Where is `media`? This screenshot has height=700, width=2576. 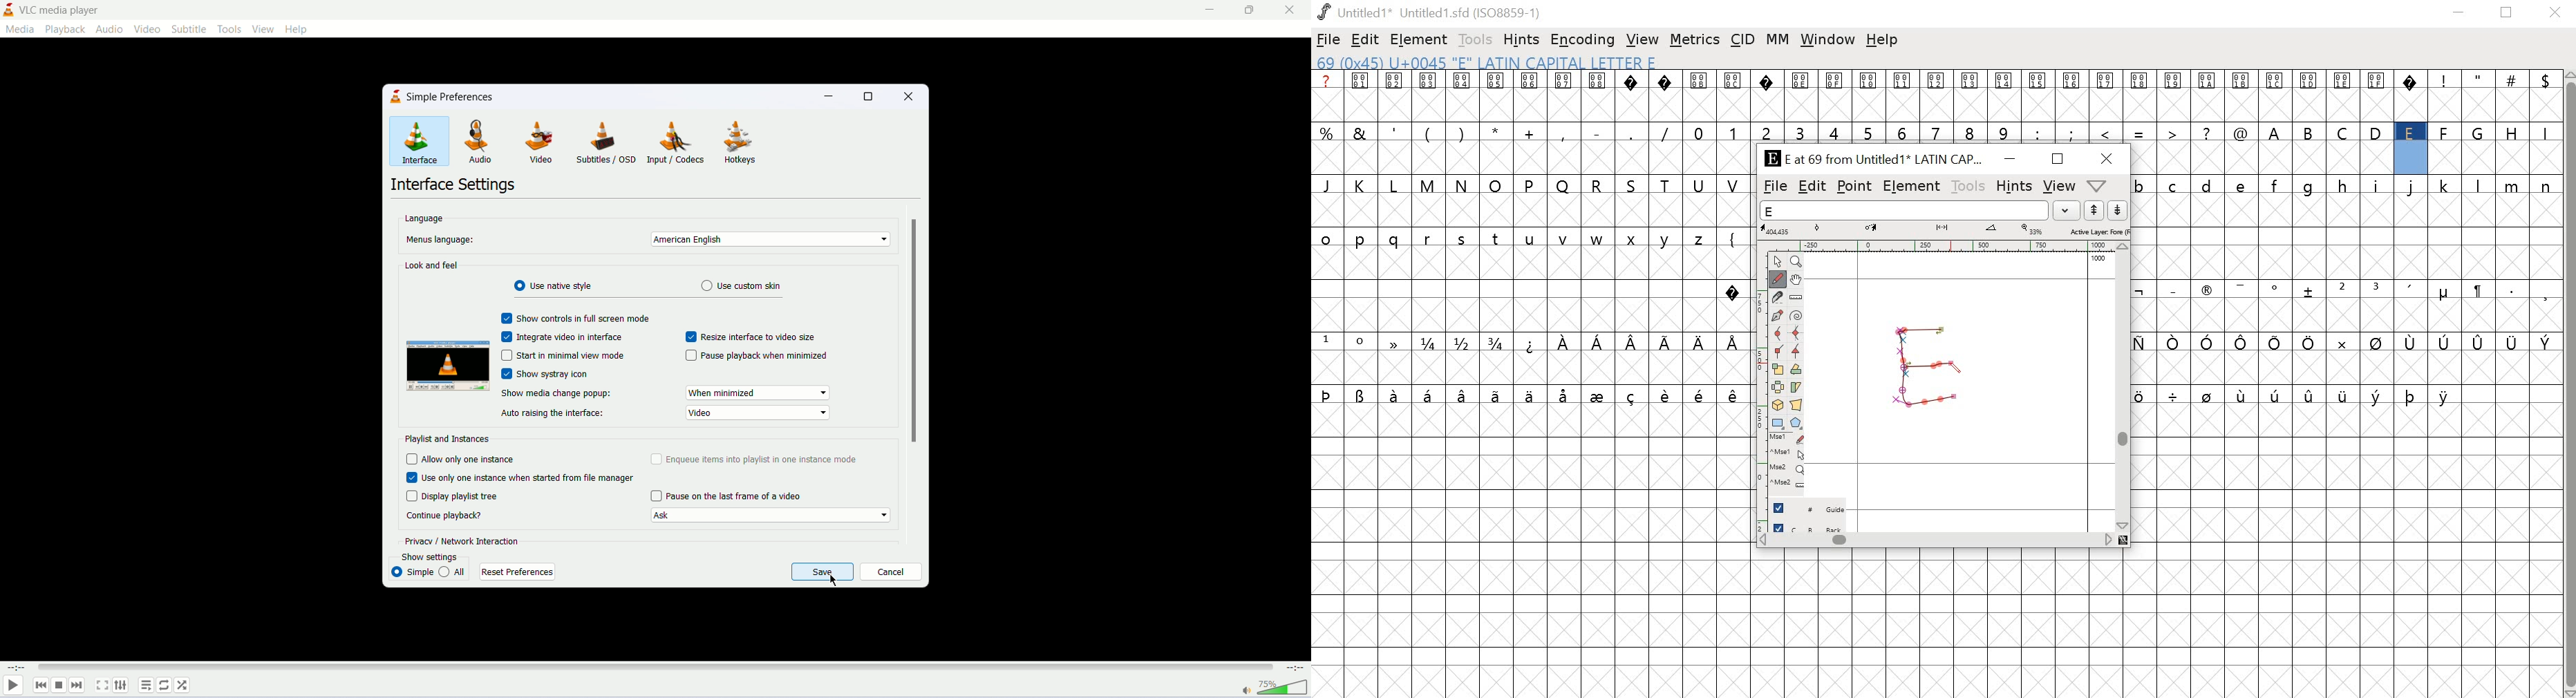 media is located at coordinates (19, 31).